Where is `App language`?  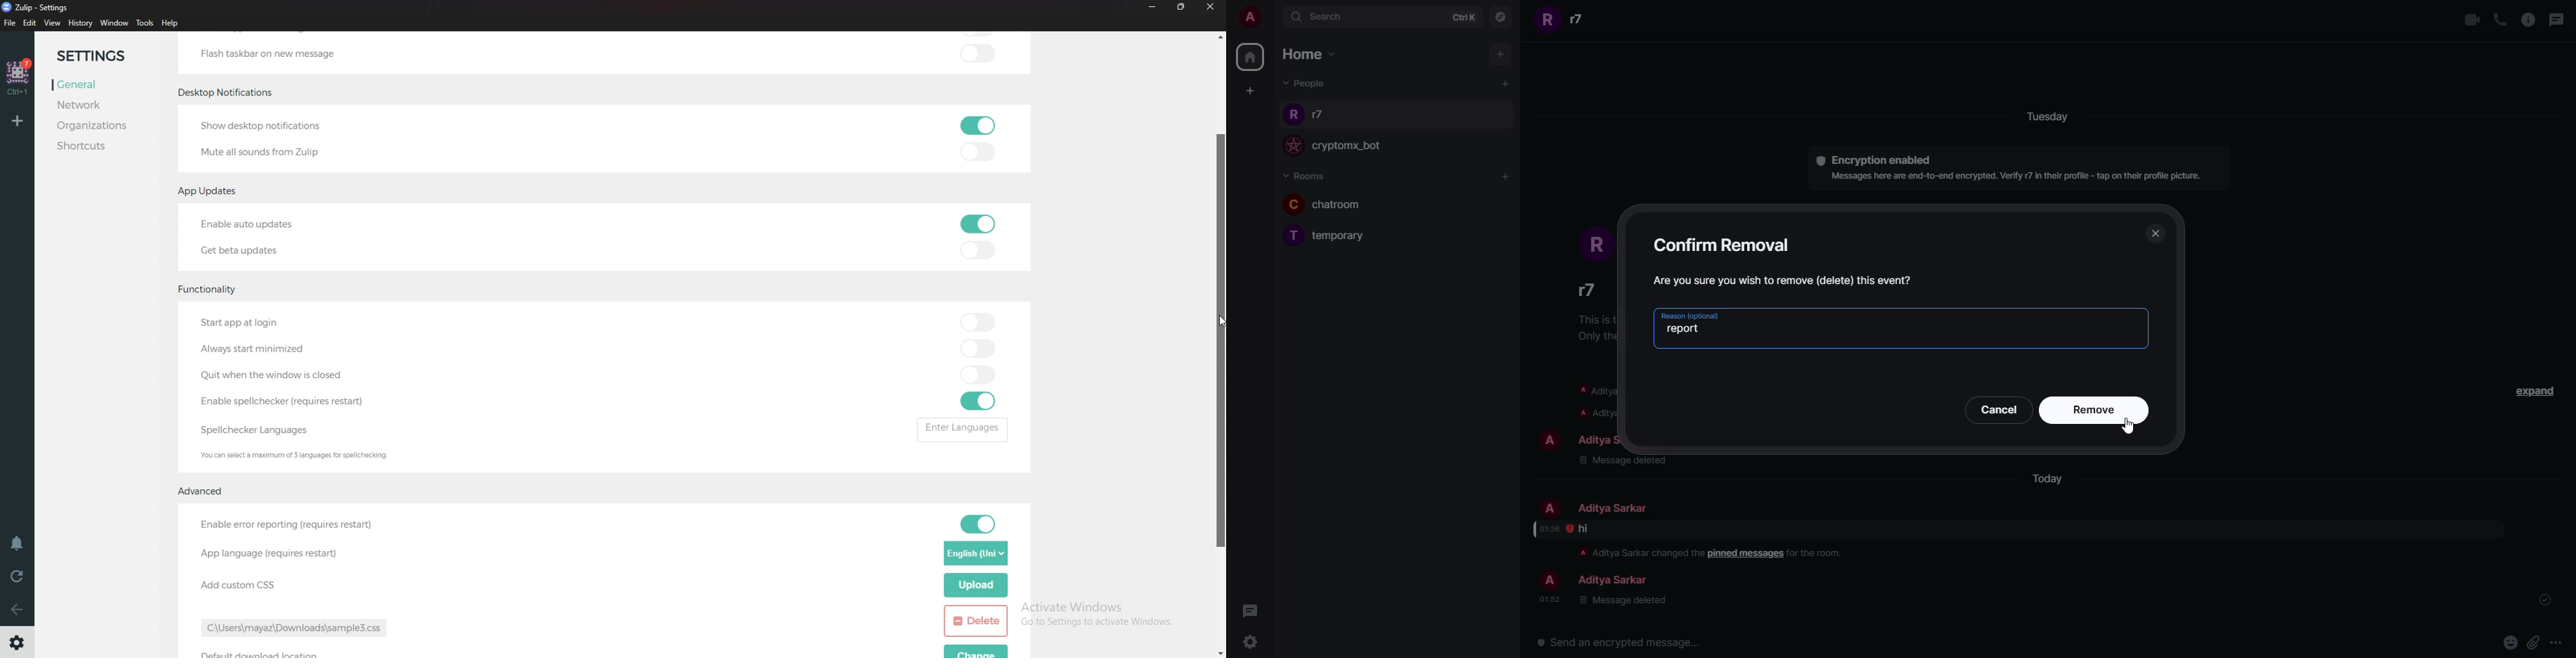 App language is located at coordinates (270, 553).